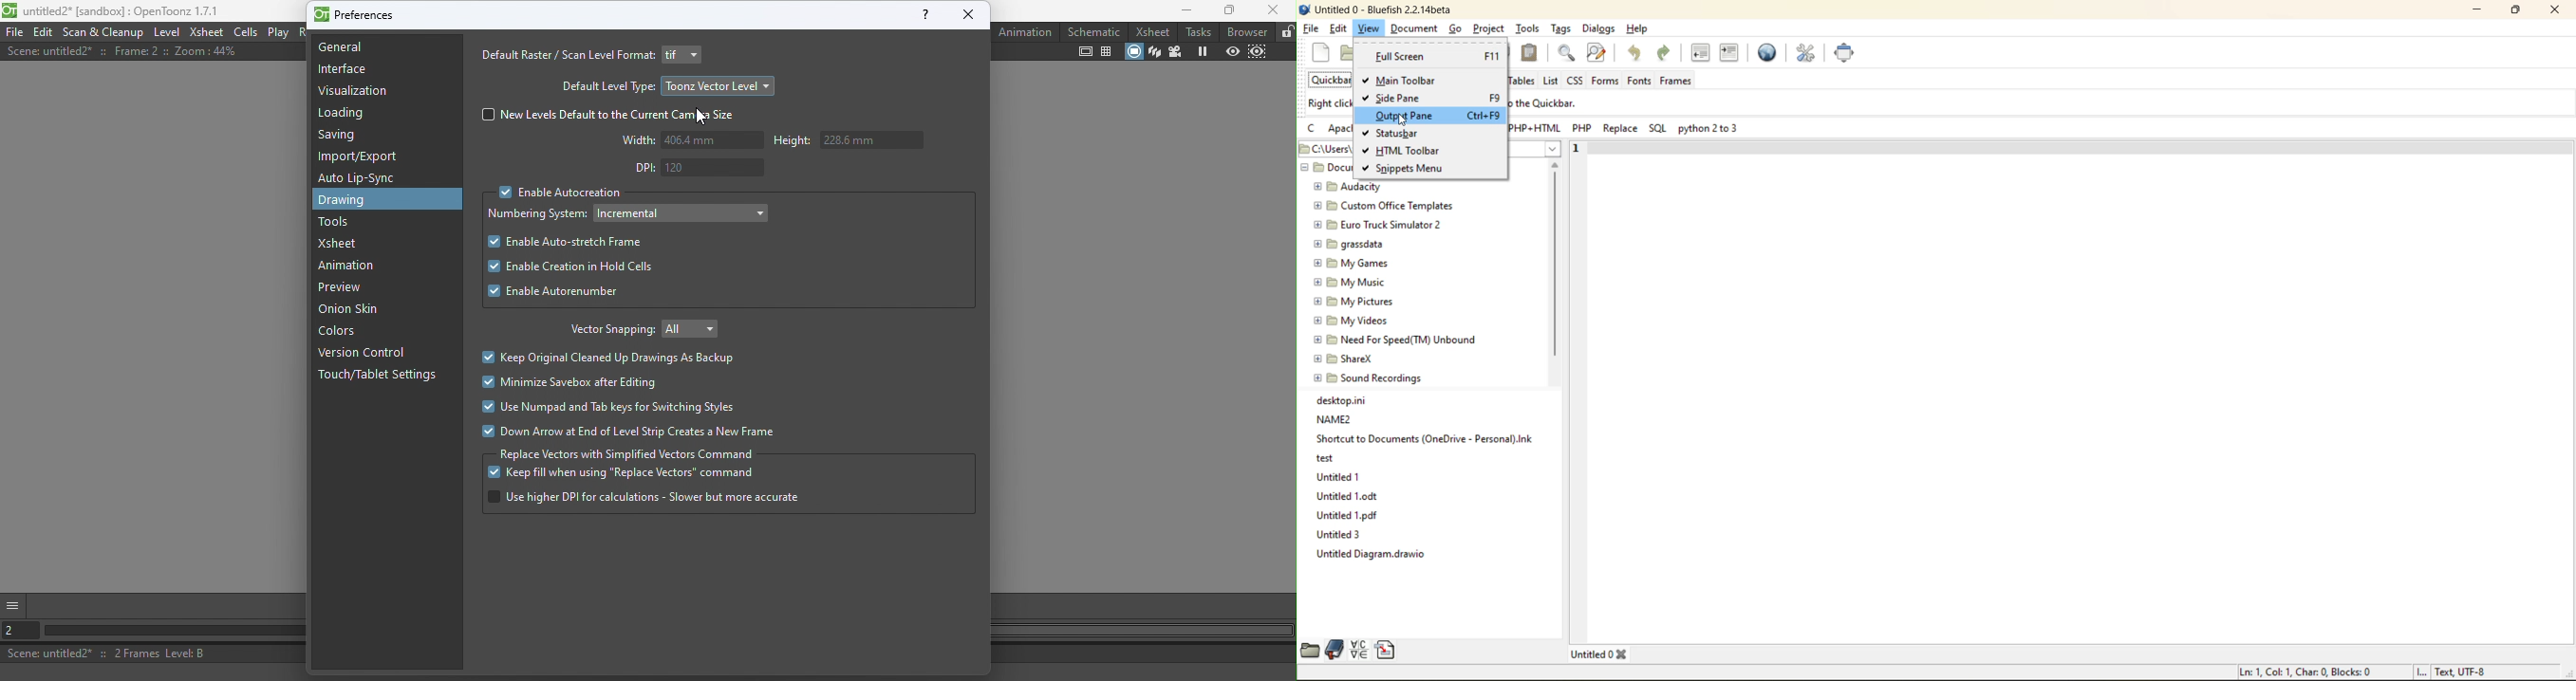 This screenshot has height=700, width=2576. I want to click on Freeze, so click(1202, 51).